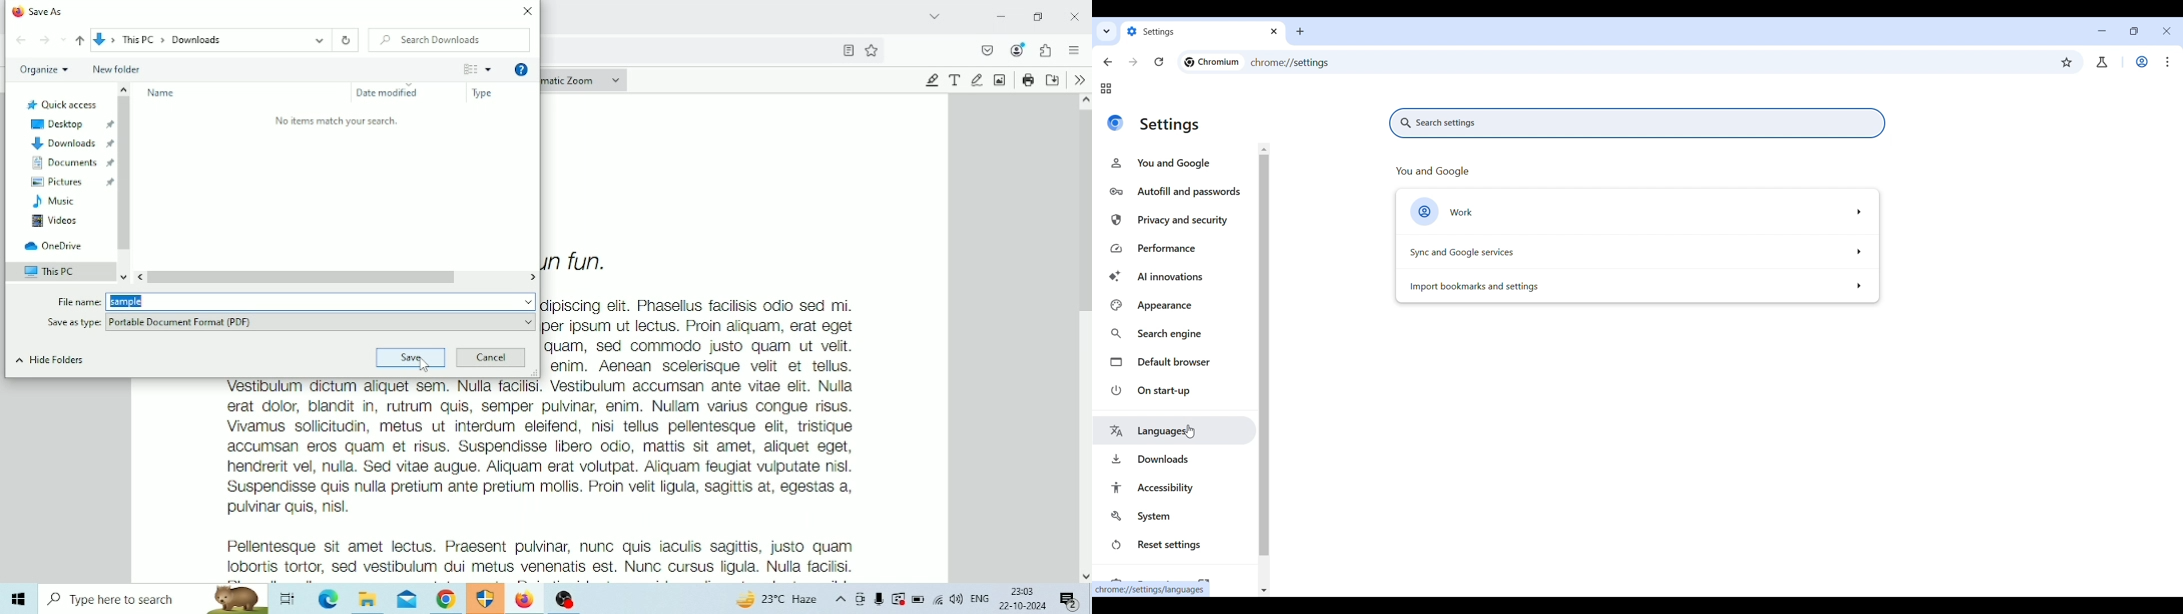 This screenshot has height=616, width=2184. Describe the element at coordinates (123, 175) in the screenshot. I see `Vertical scrollbar` at that location.